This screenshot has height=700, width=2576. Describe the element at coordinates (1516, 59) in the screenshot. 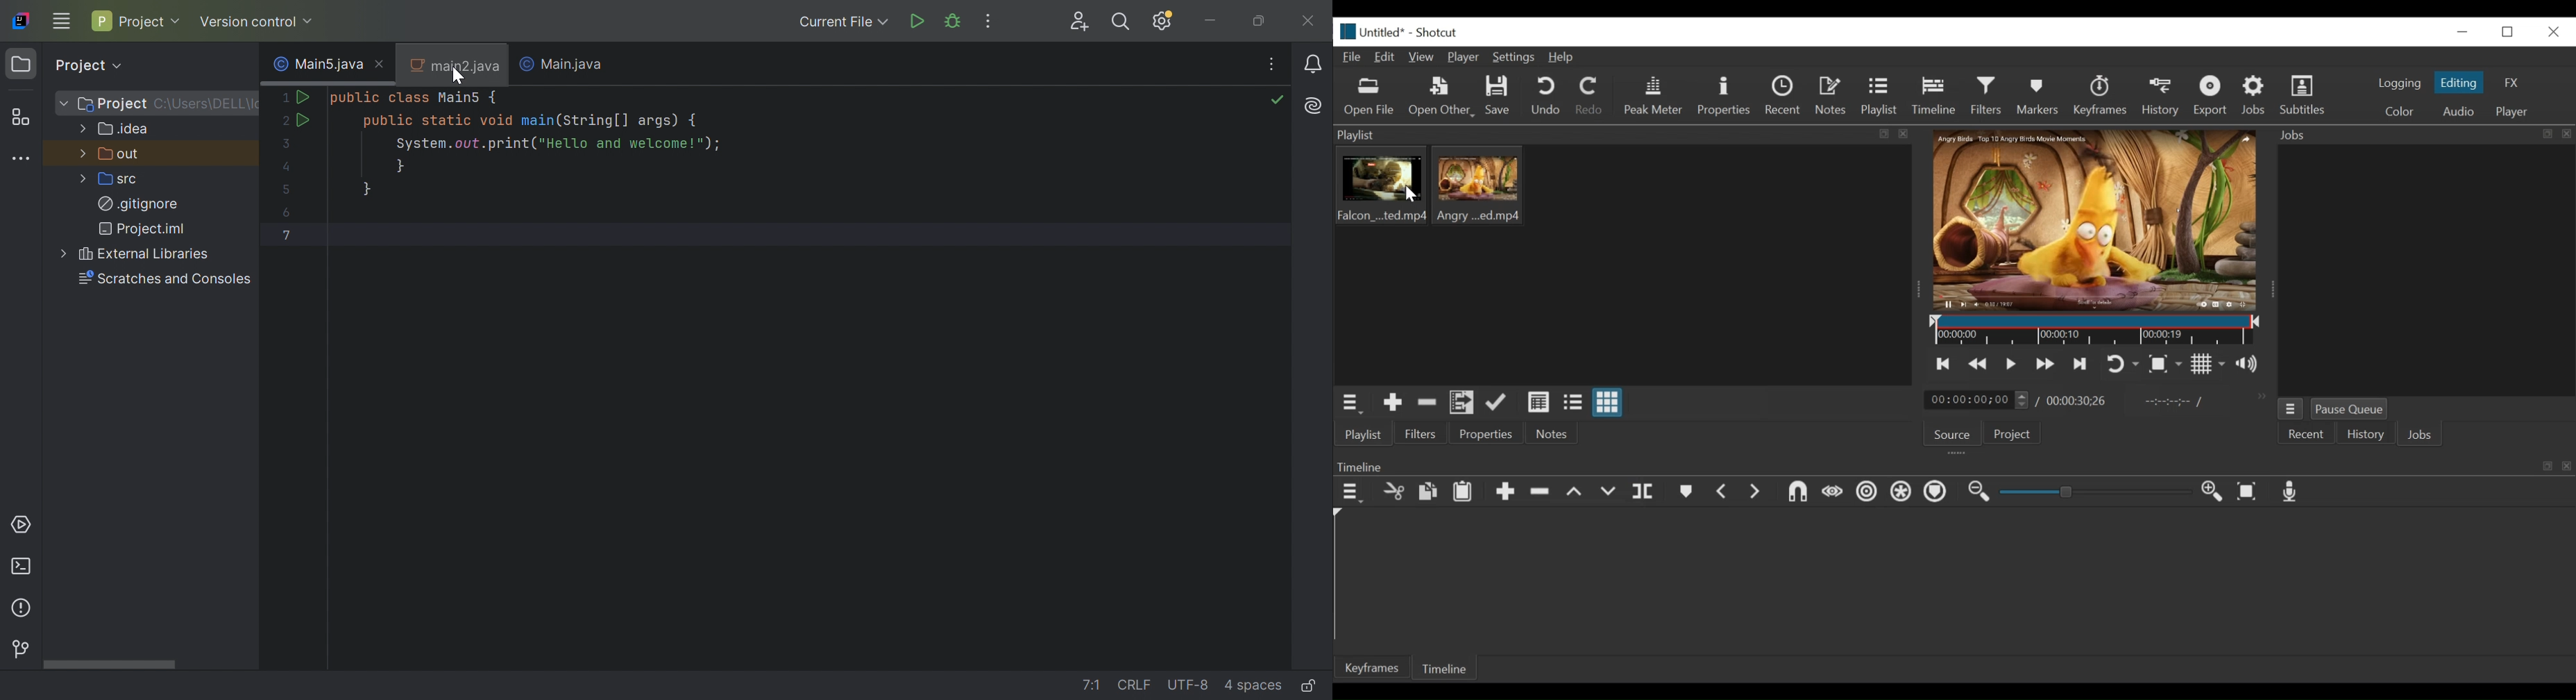

I see `Settings` at that location.